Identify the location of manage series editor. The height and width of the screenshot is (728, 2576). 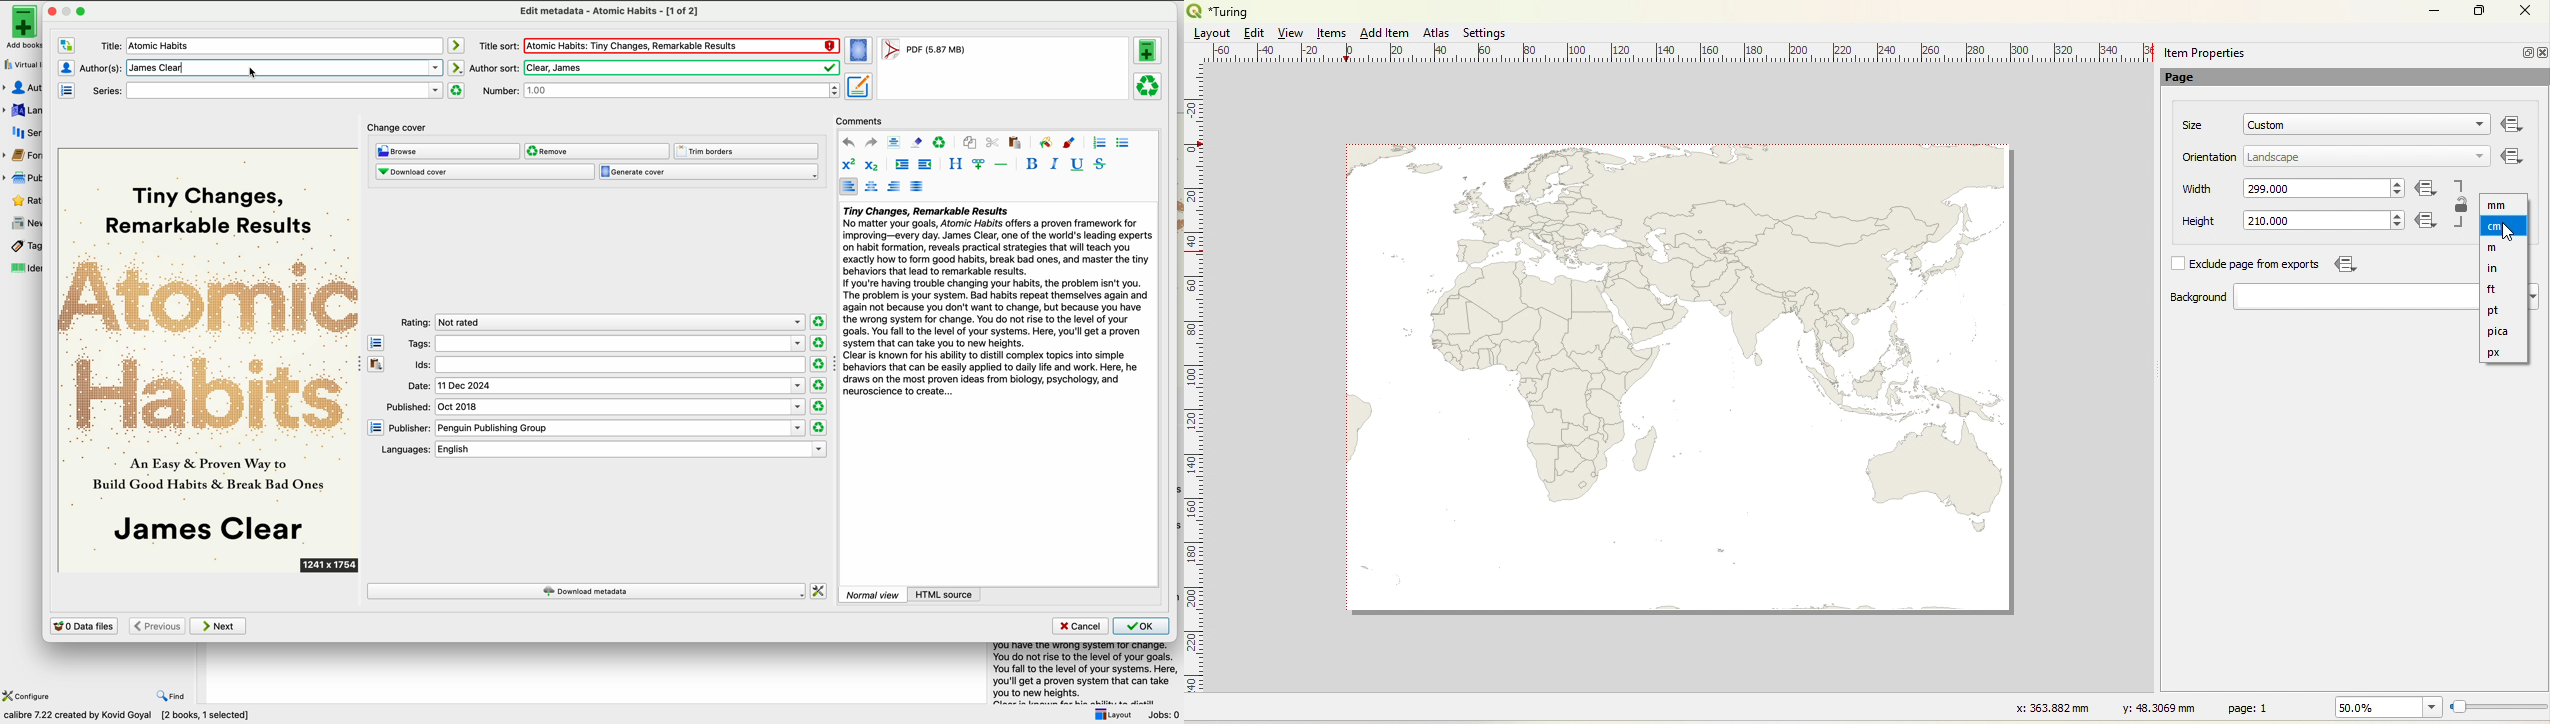
(68, 91).